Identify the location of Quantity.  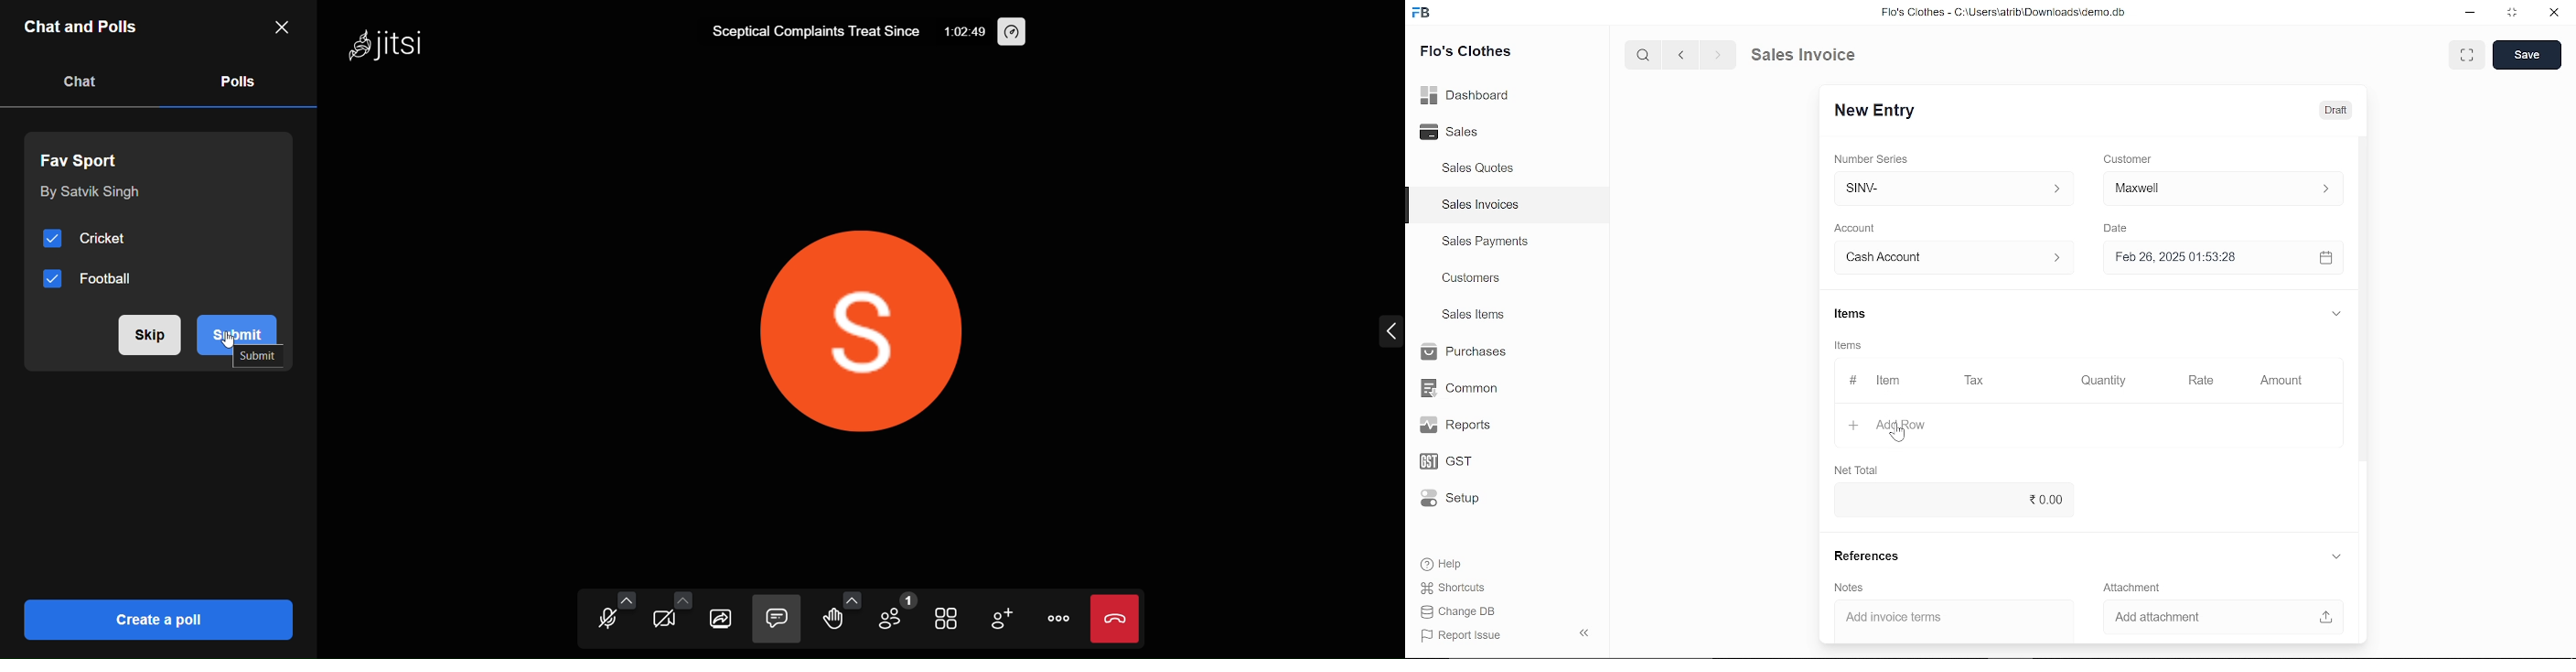
(2099, 382).